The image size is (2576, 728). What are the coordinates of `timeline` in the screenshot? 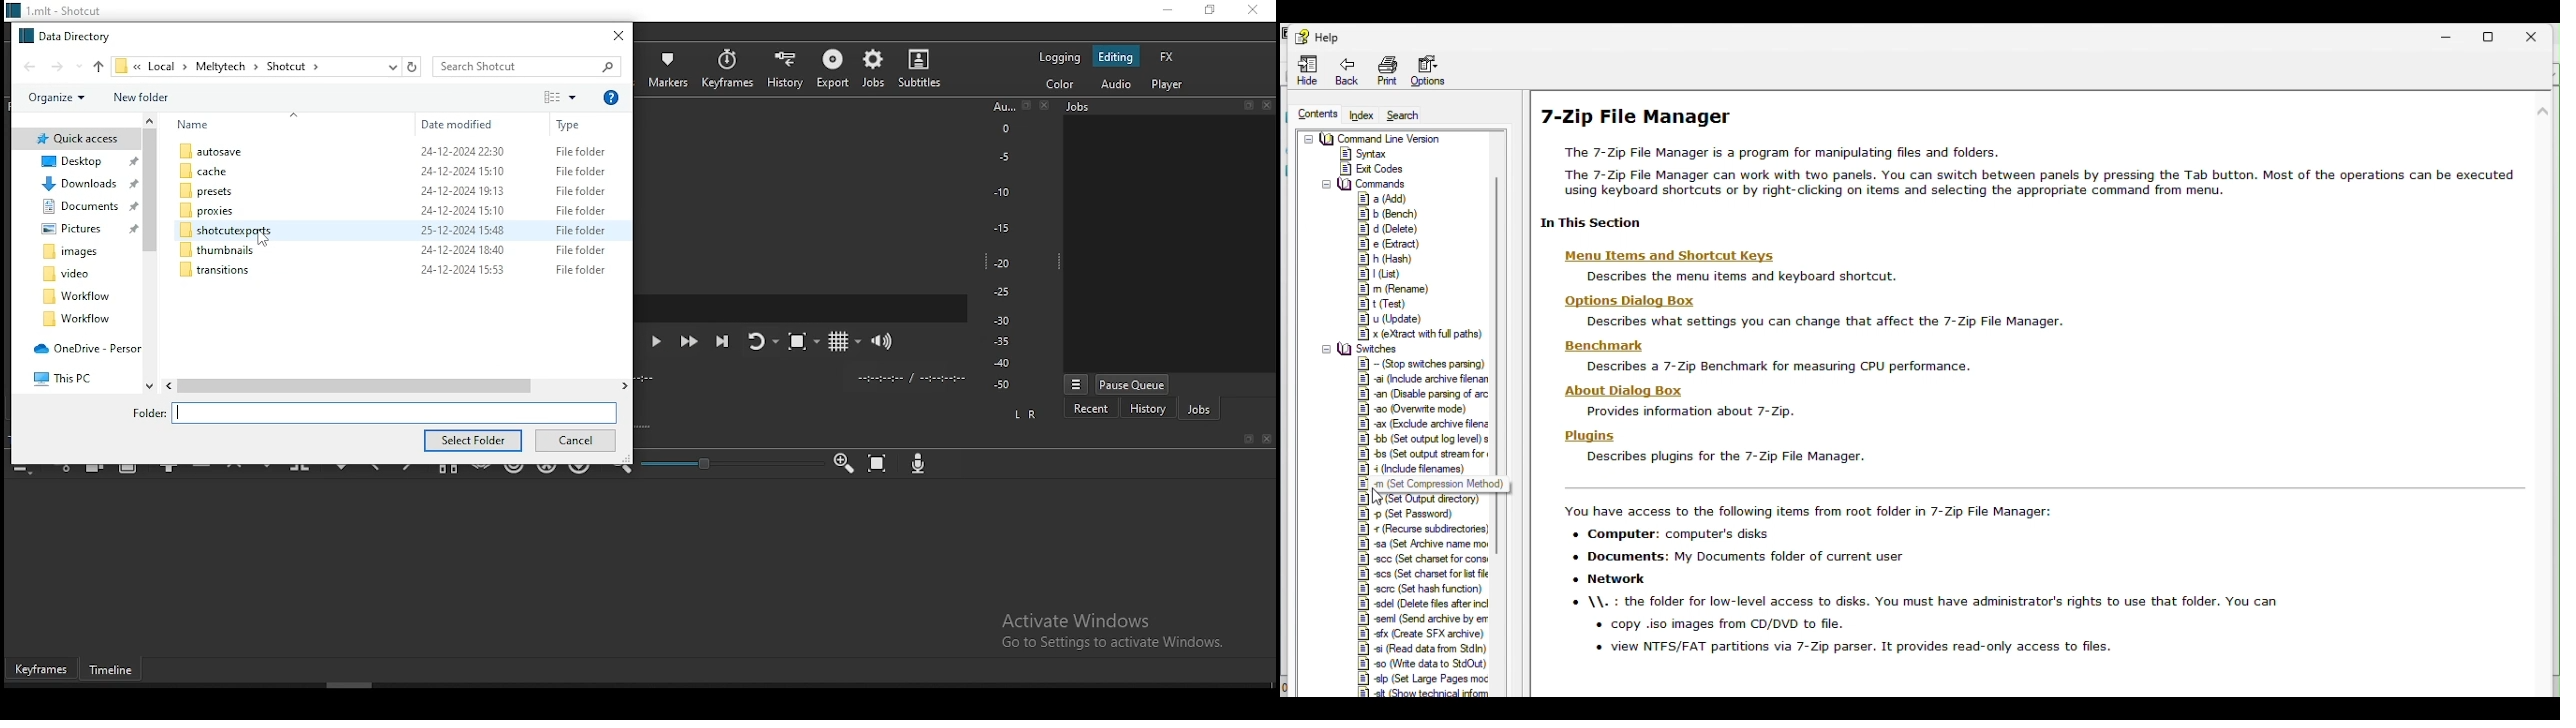 It's located at (116, 672).